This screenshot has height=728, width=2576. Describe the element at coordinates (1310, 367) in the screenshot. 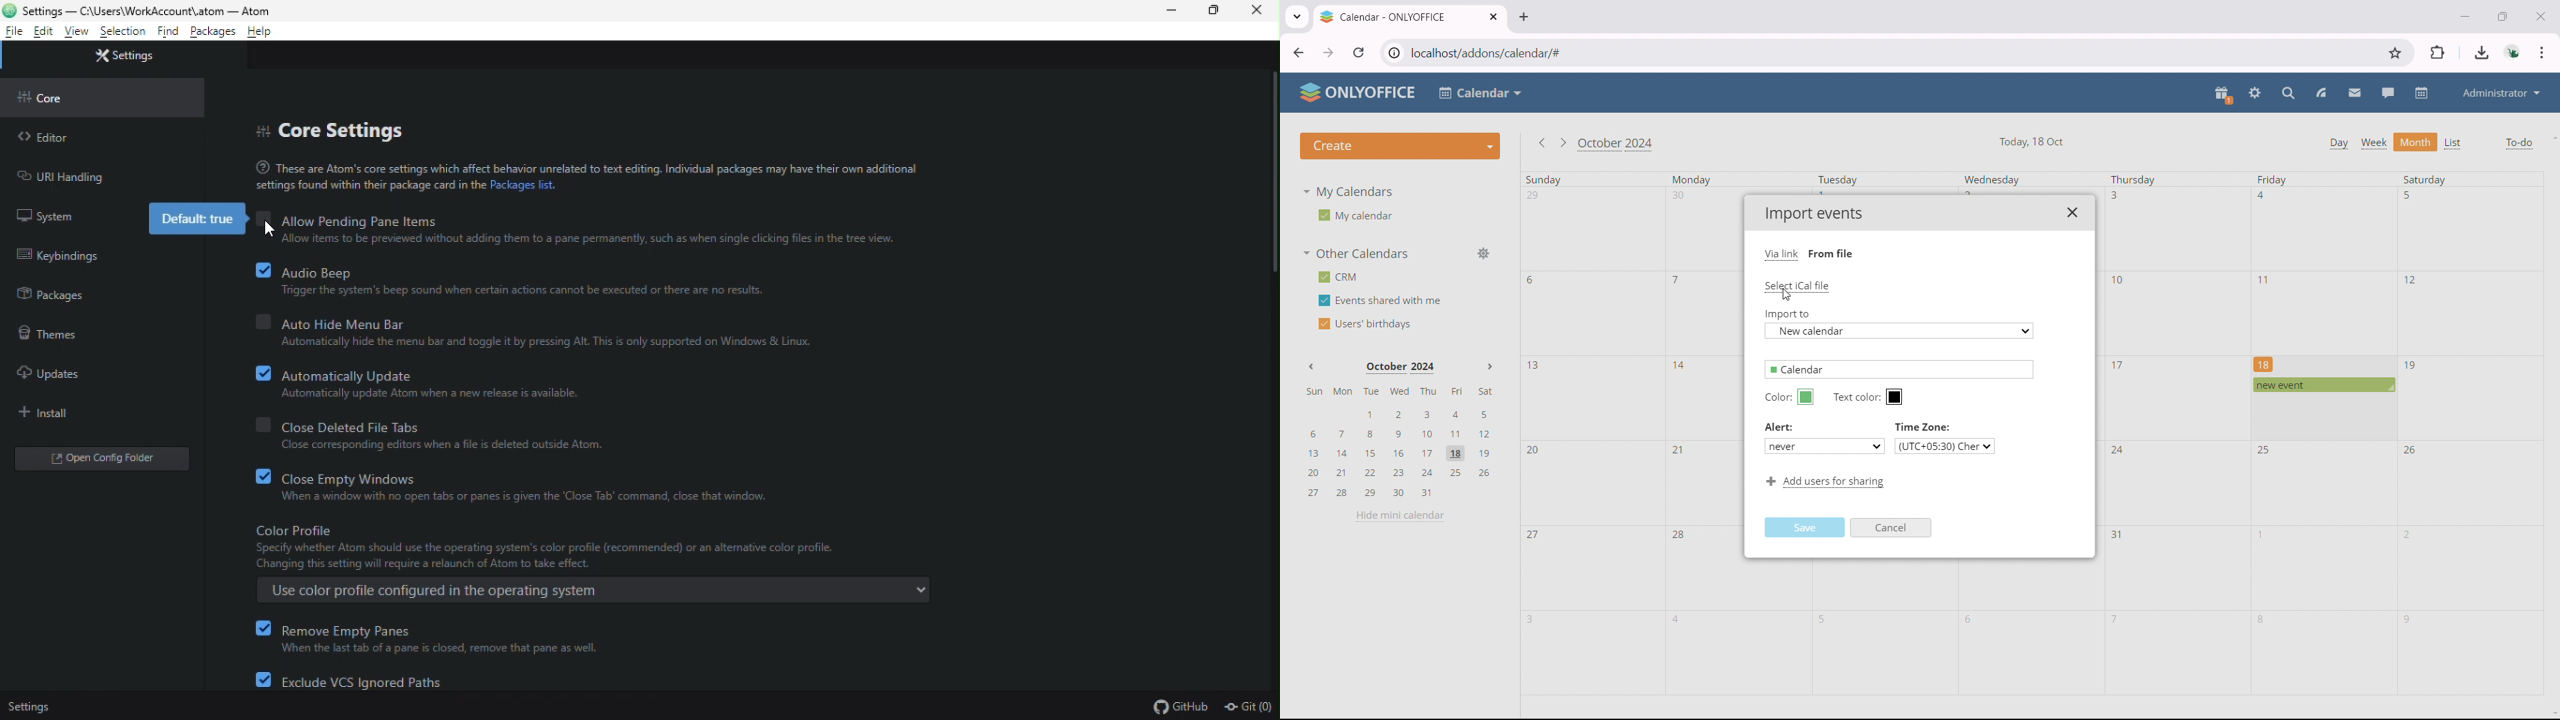

I see `Previous month` at that location.